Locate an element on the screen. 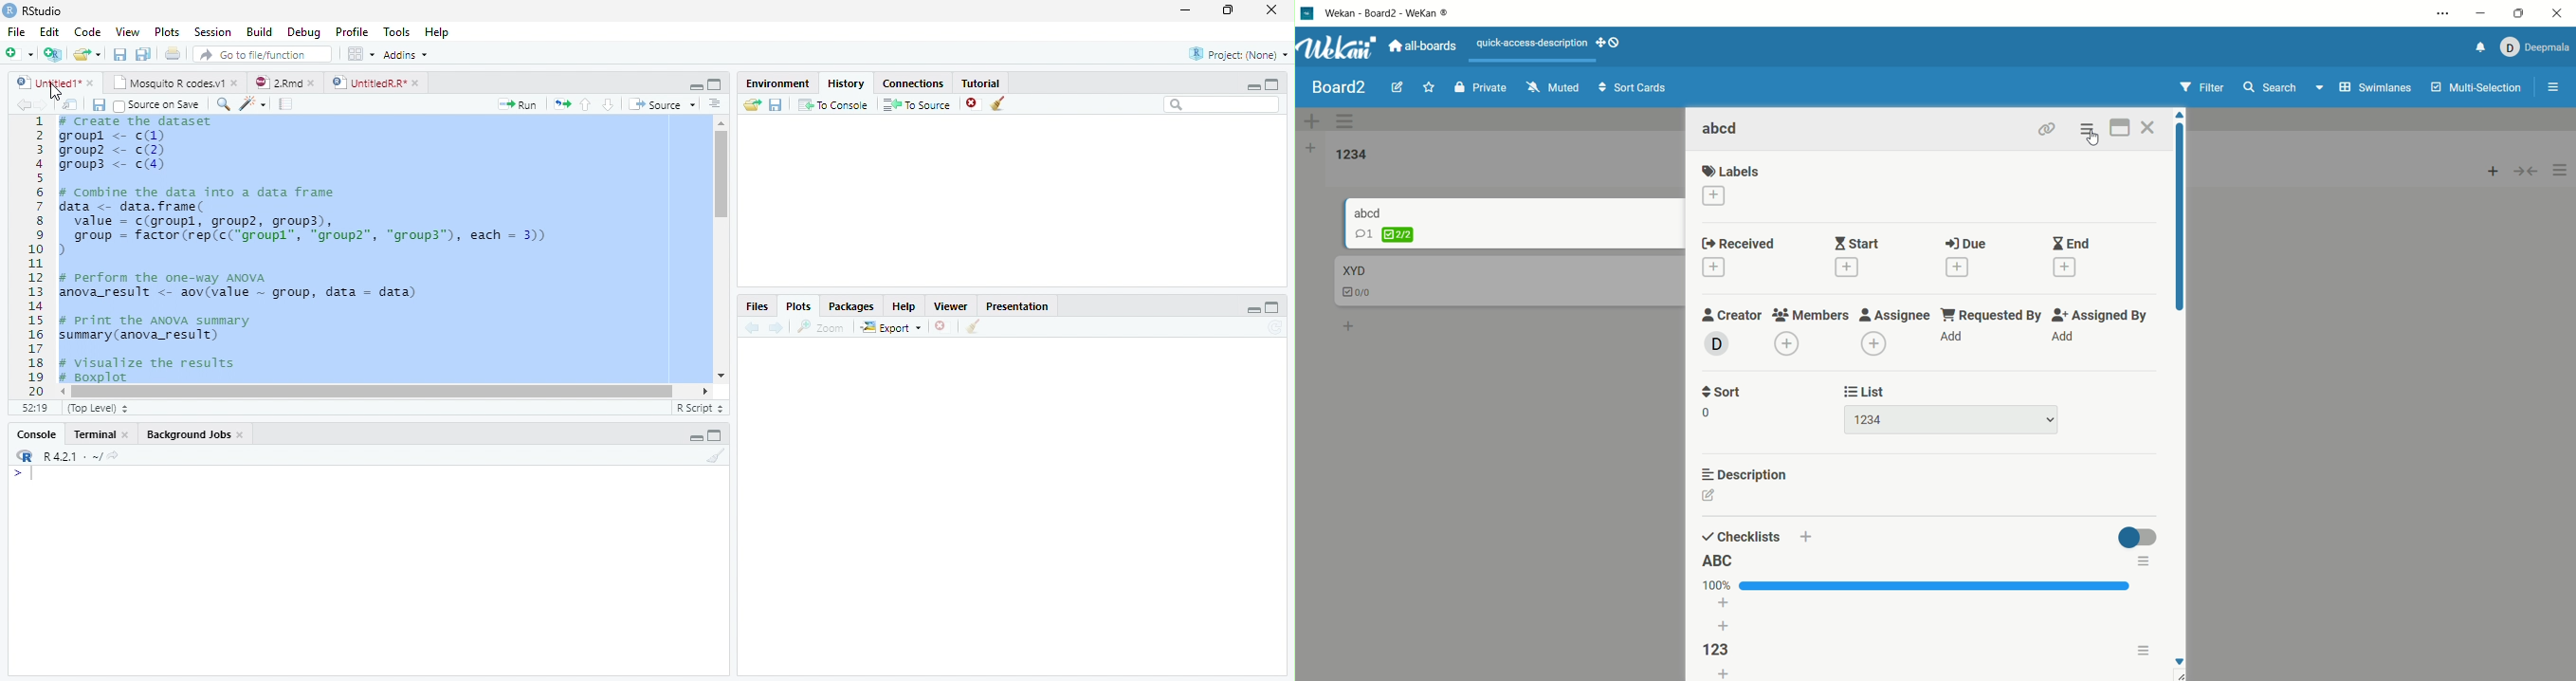 This screenshot has height=700, width=2576. Export is located at coordinates (892, 327).